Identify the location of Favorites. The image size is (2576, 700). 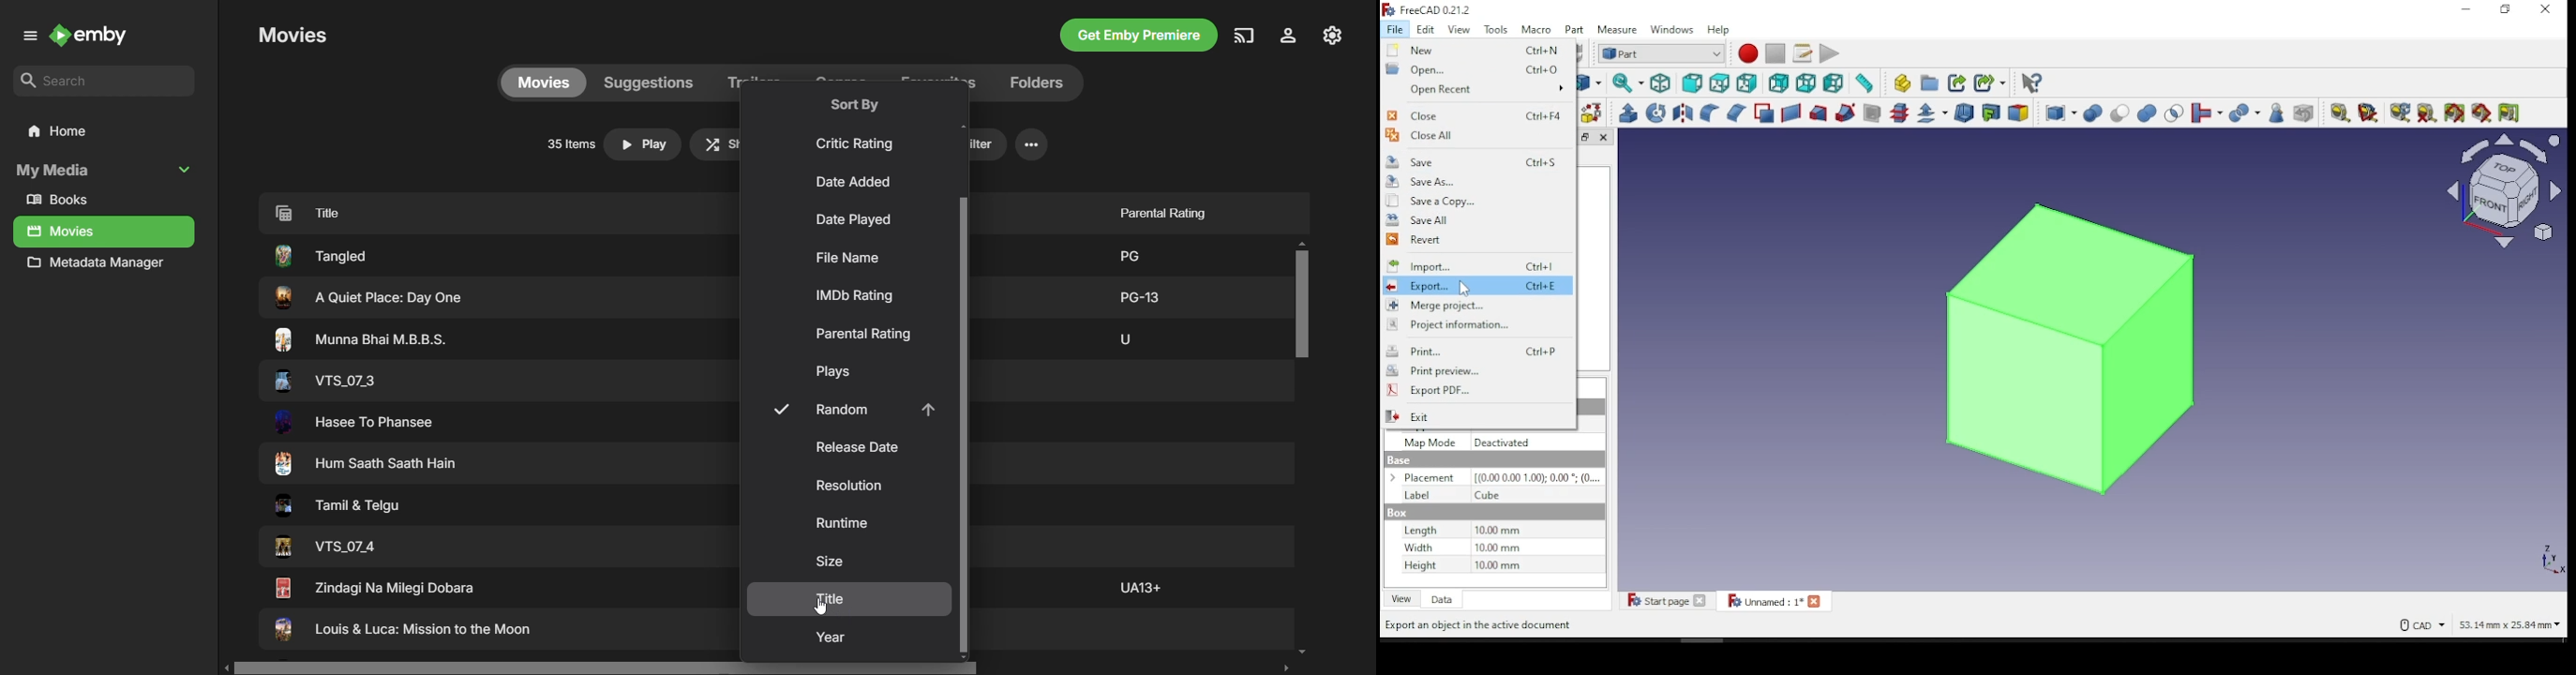
(937, 81).